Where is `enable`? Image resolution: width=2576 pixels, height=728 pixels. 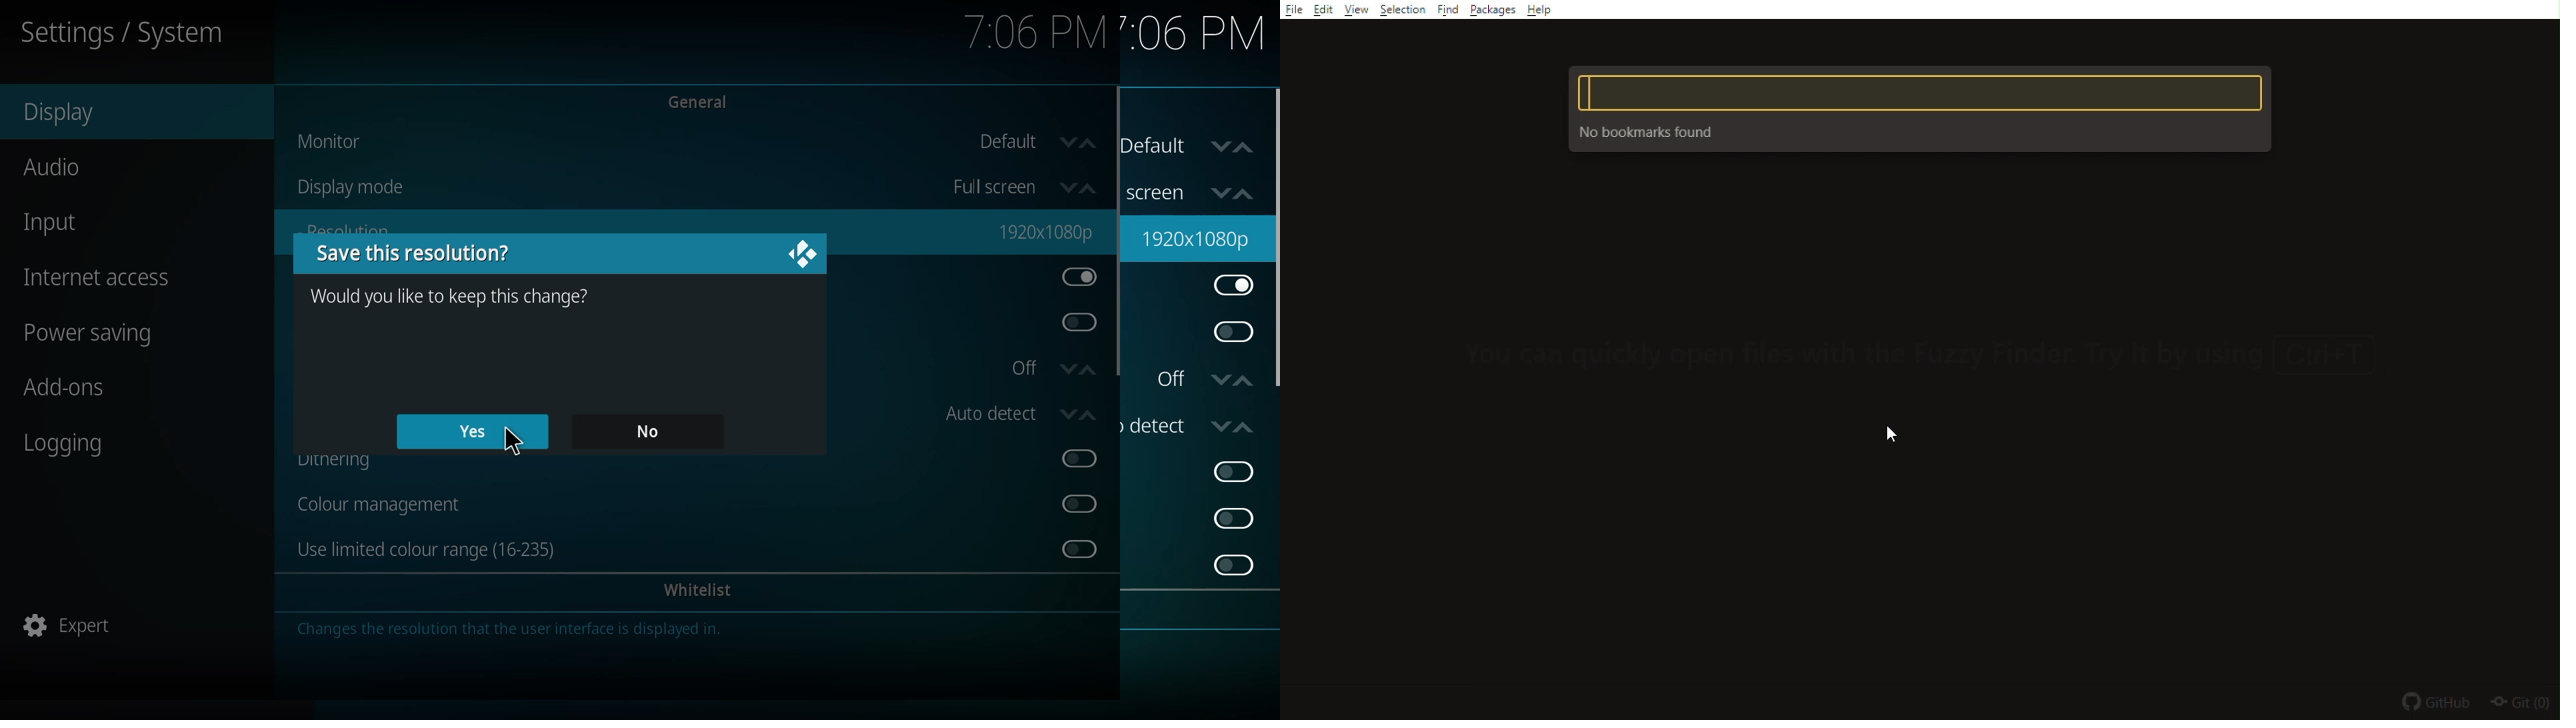 enable is located at coordinates (1233, 471).